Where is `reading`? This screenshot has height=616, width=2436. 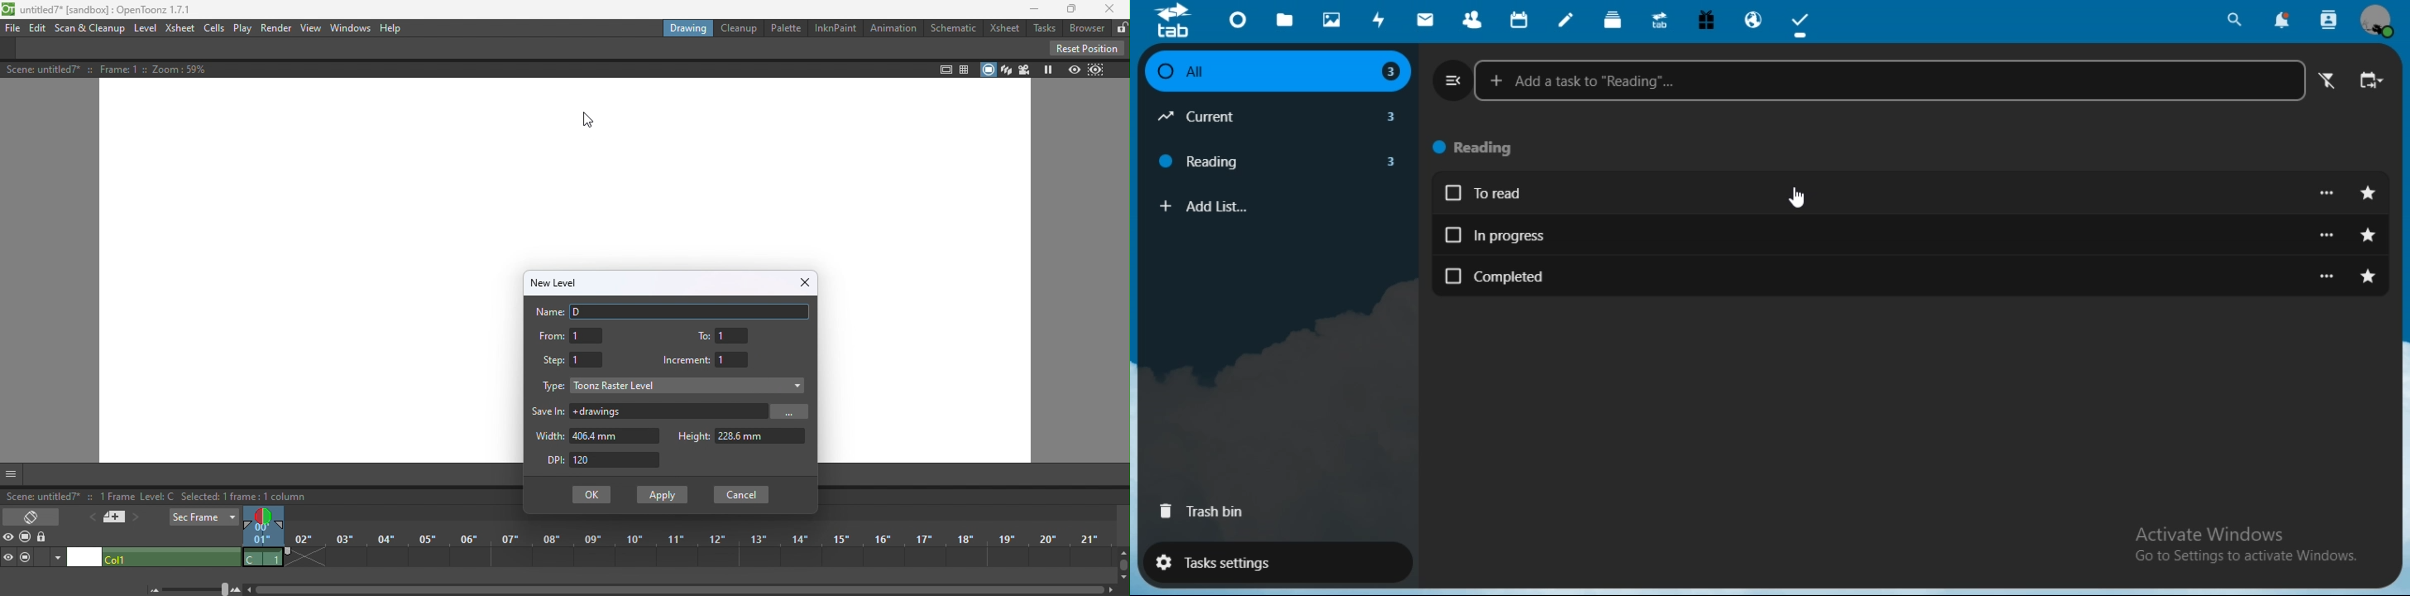 reading is located at coordinates (1284, 160).